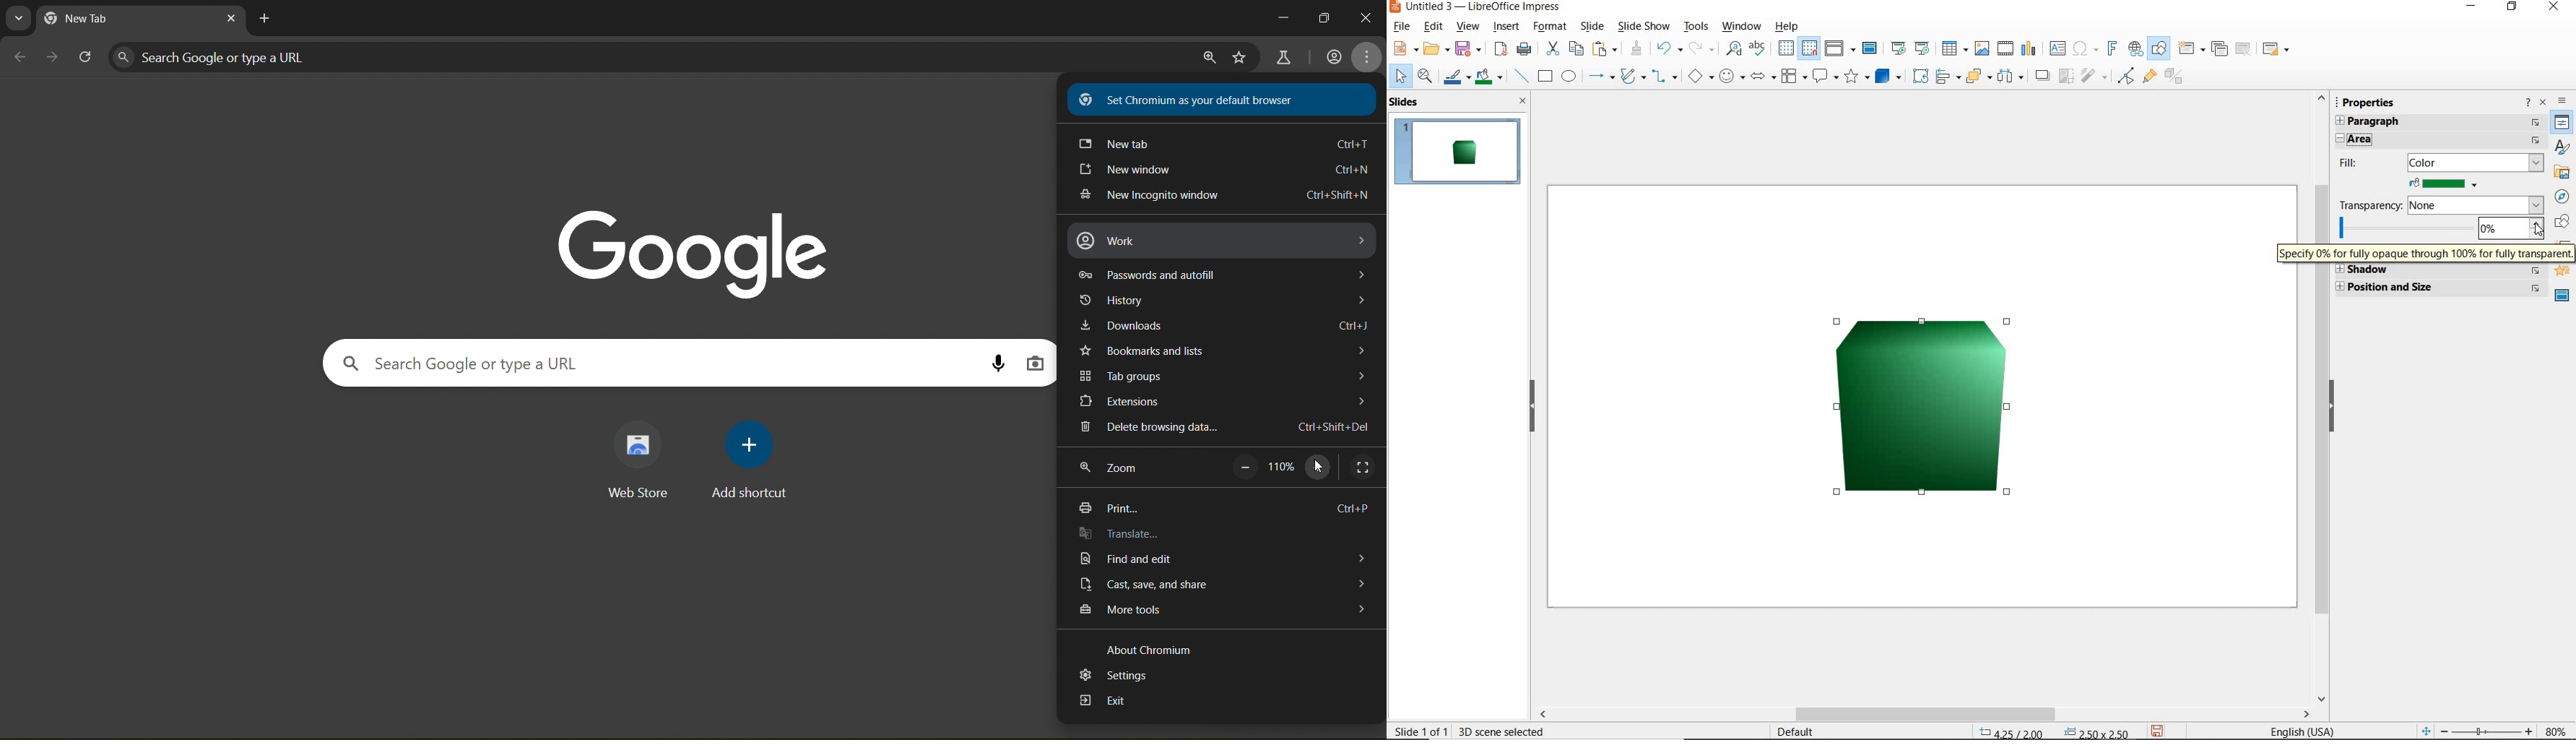 The height and width of the screenshot is (756, 2576). Describe the element at coordinates (1954, 47) in the screenshot. I see `table` at that location.